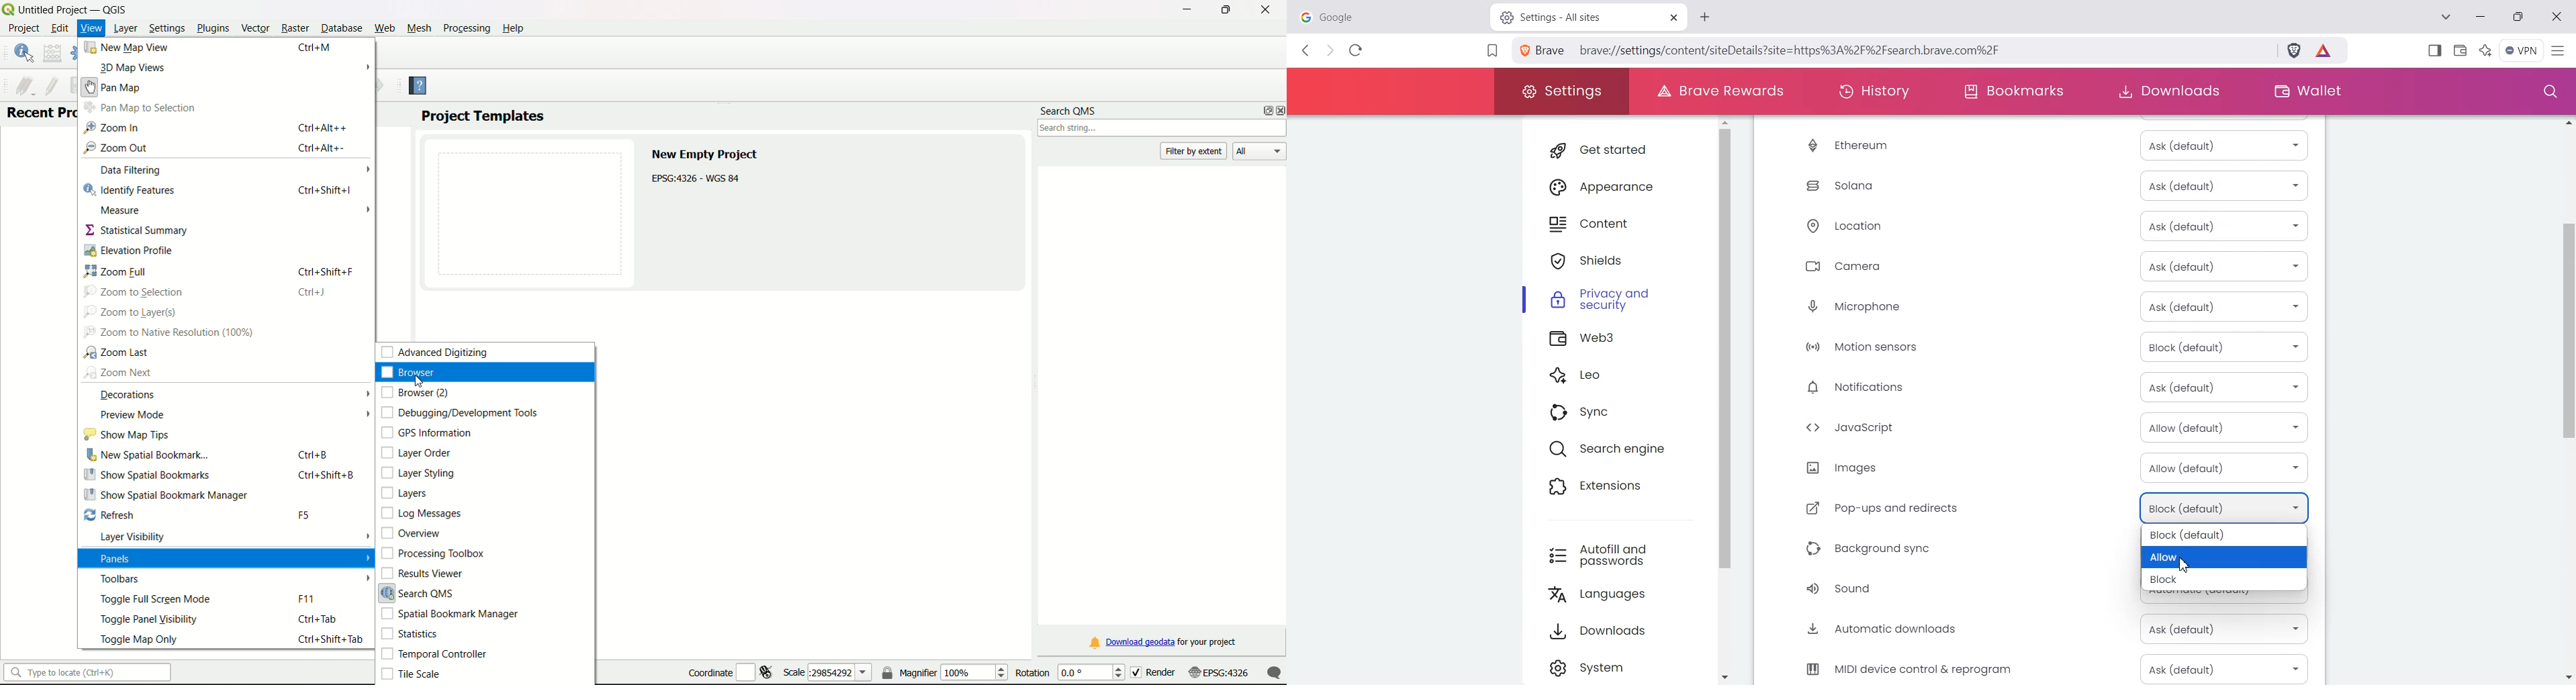 The width and height of the screenshot is (2576, 700). What do you see at coordinates (365, 414) in the screenshot?
I see `arrow` at bounding box center [365, 414].